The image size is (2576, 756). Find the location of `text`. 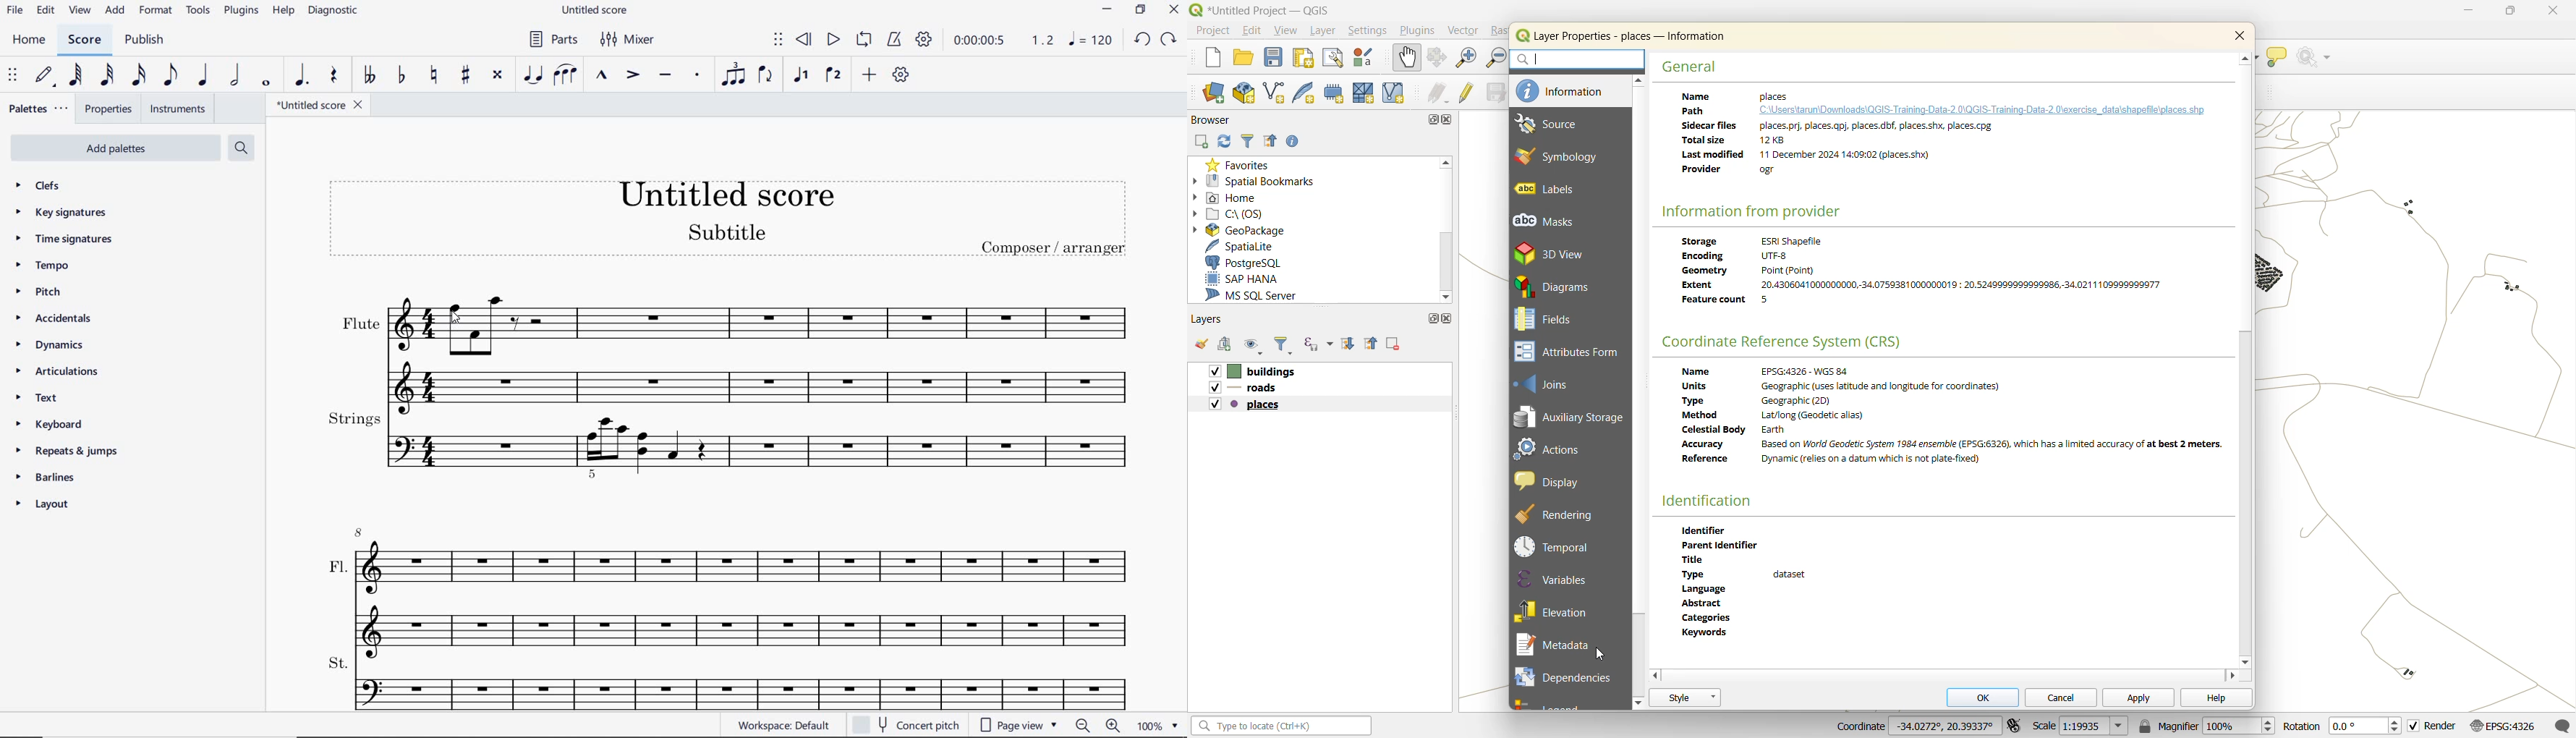

text is located at coordinates (44, 399).